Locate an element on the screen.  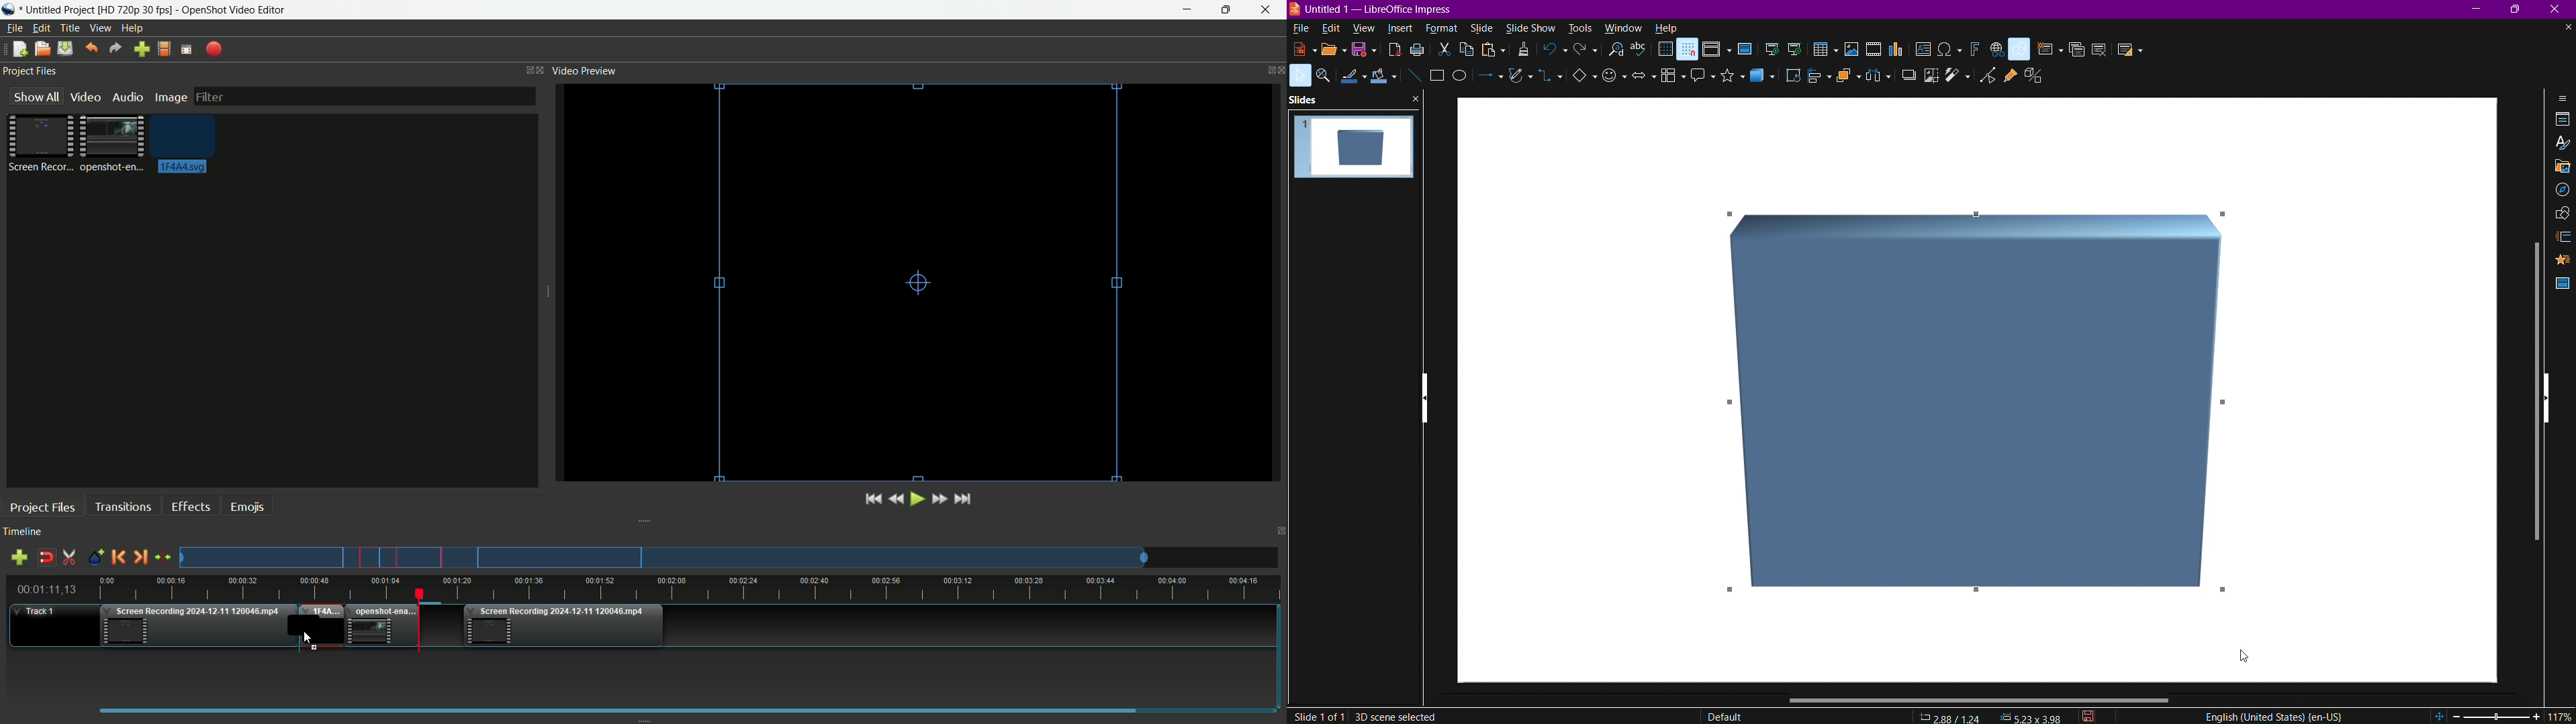
Display Grid is located at coordinates (1665, 51).